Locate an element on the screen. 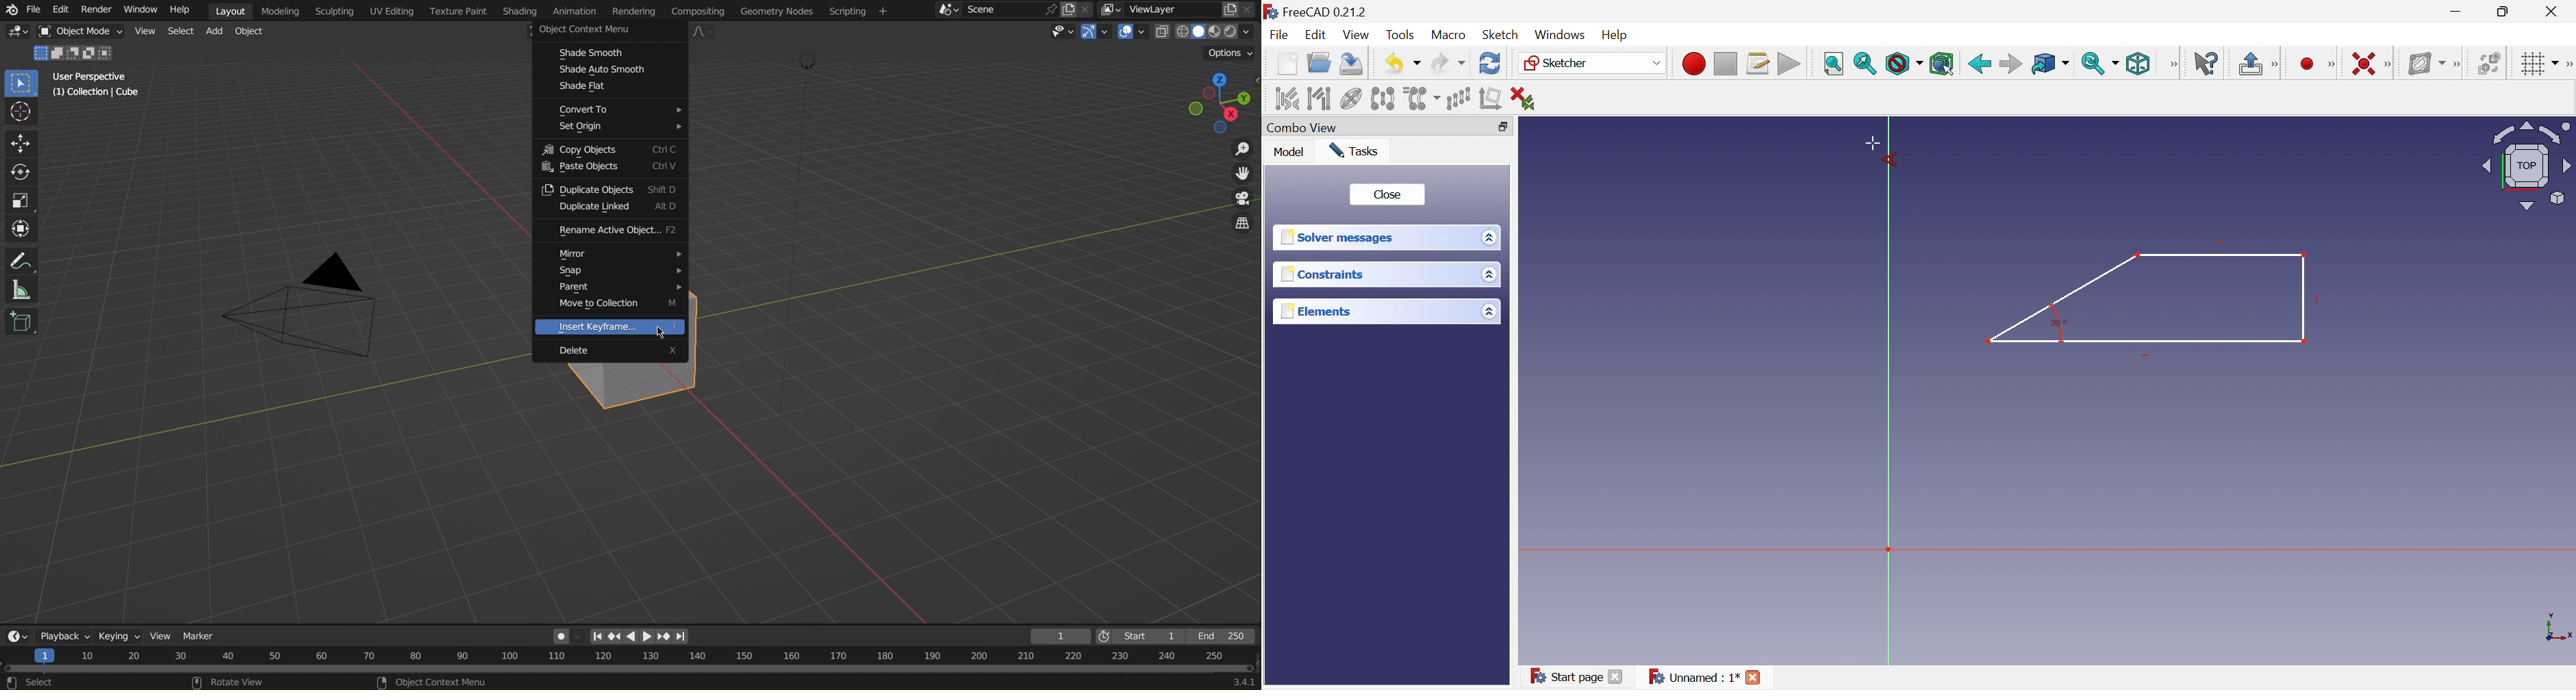 Image resolution: width=2576 pixels, height=700 pixels. Clone is located at coordinates (1423, 99).